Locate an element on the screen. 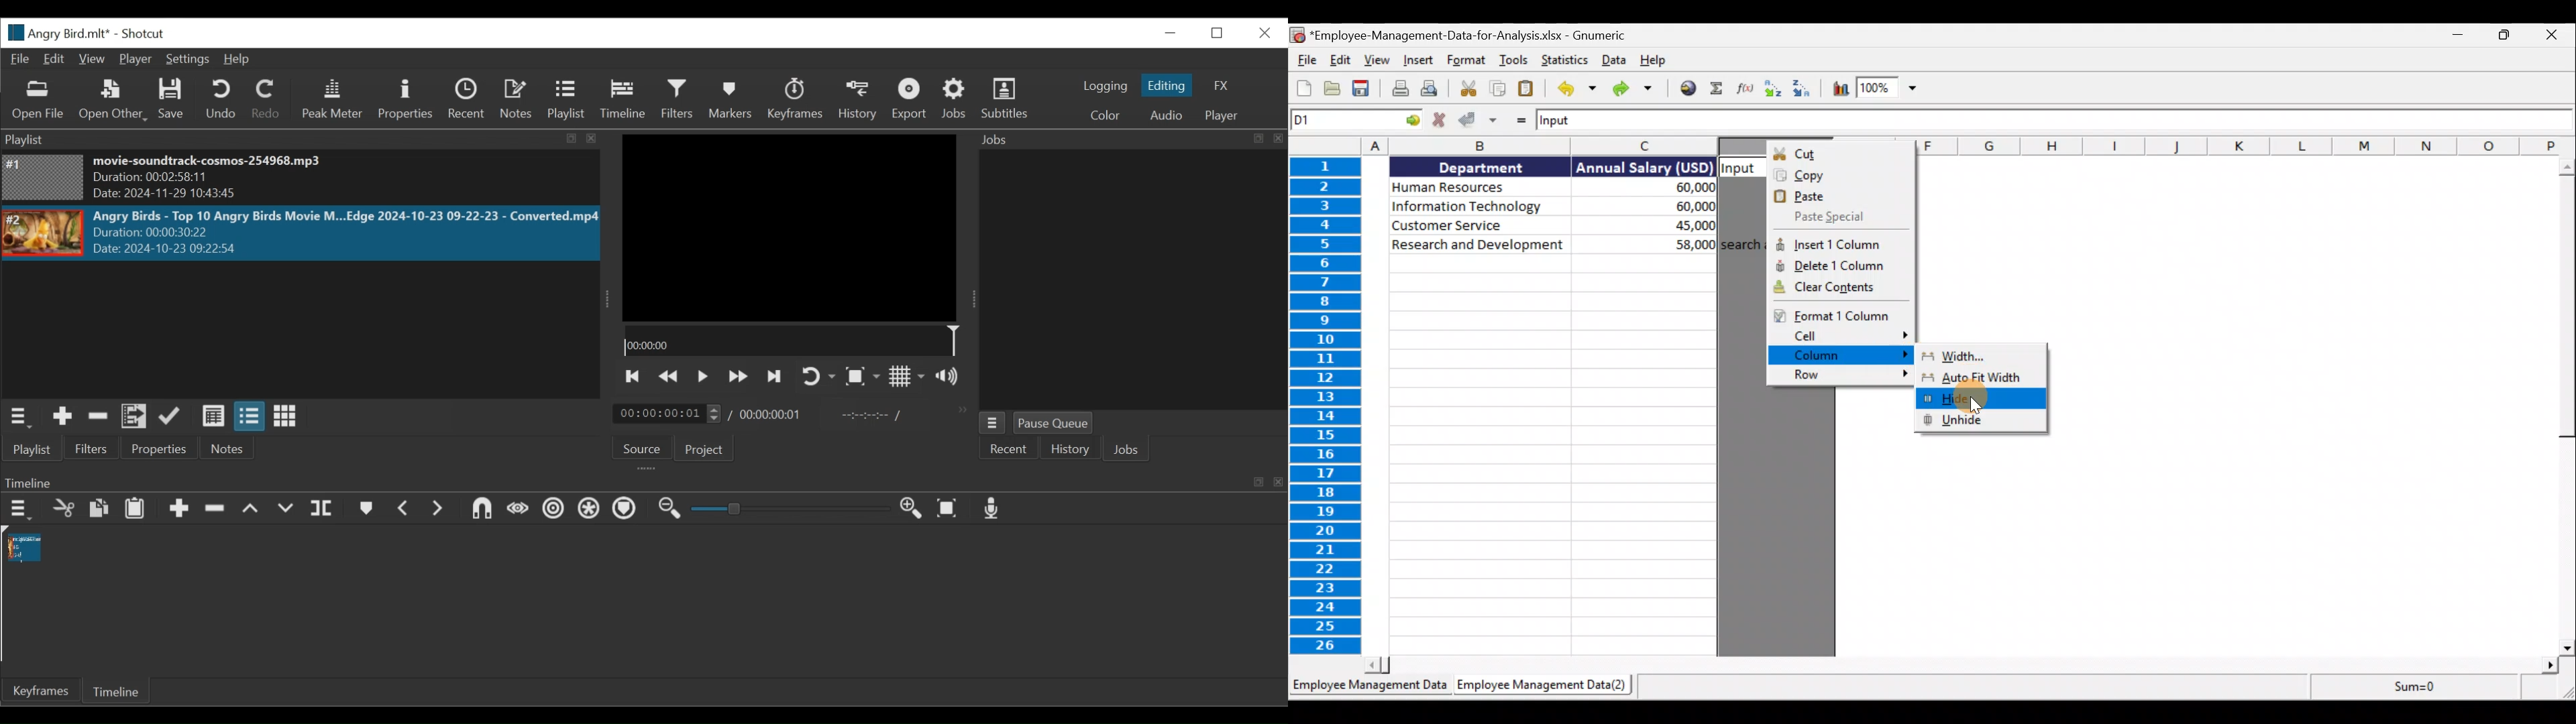 The image size is (2576, 728). View as icons is located at coordinates (284, 416).